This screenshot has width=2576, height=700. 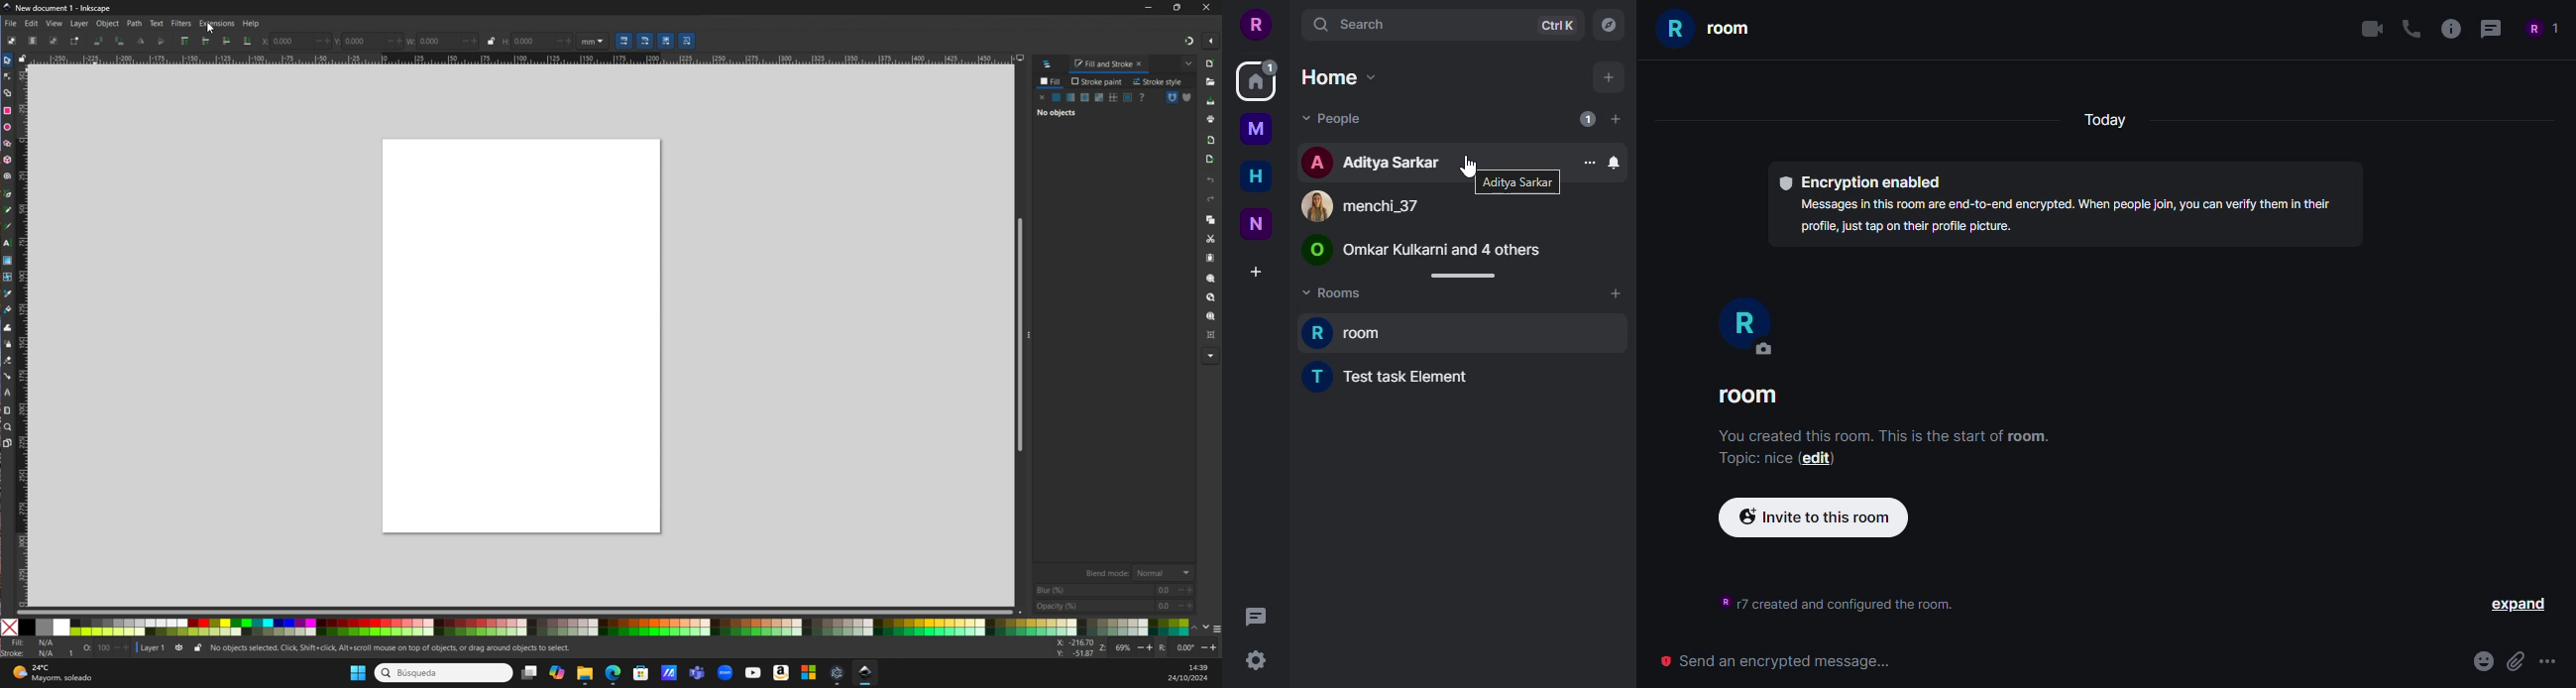 What do you see at coordinates (1337, 295) in the screenshot?
I see `rooms` at bounding box center [1337, 295].